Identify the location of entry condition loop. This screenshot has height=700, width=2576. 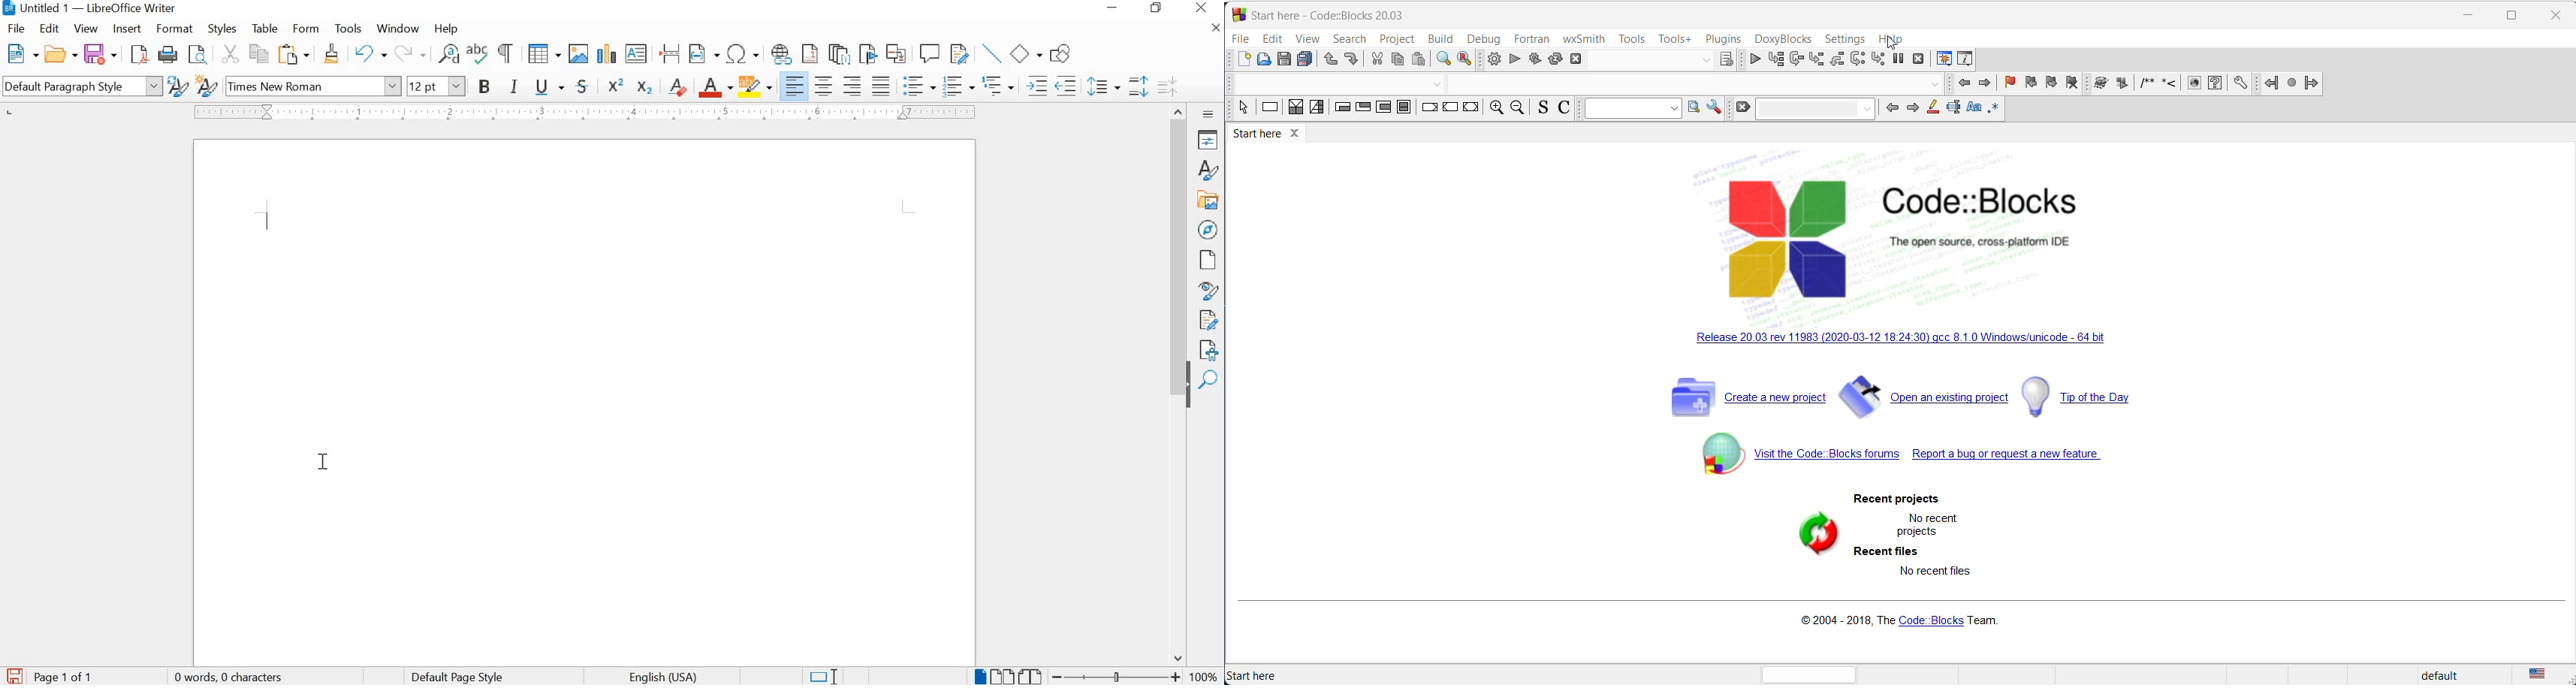
(1341, 109).